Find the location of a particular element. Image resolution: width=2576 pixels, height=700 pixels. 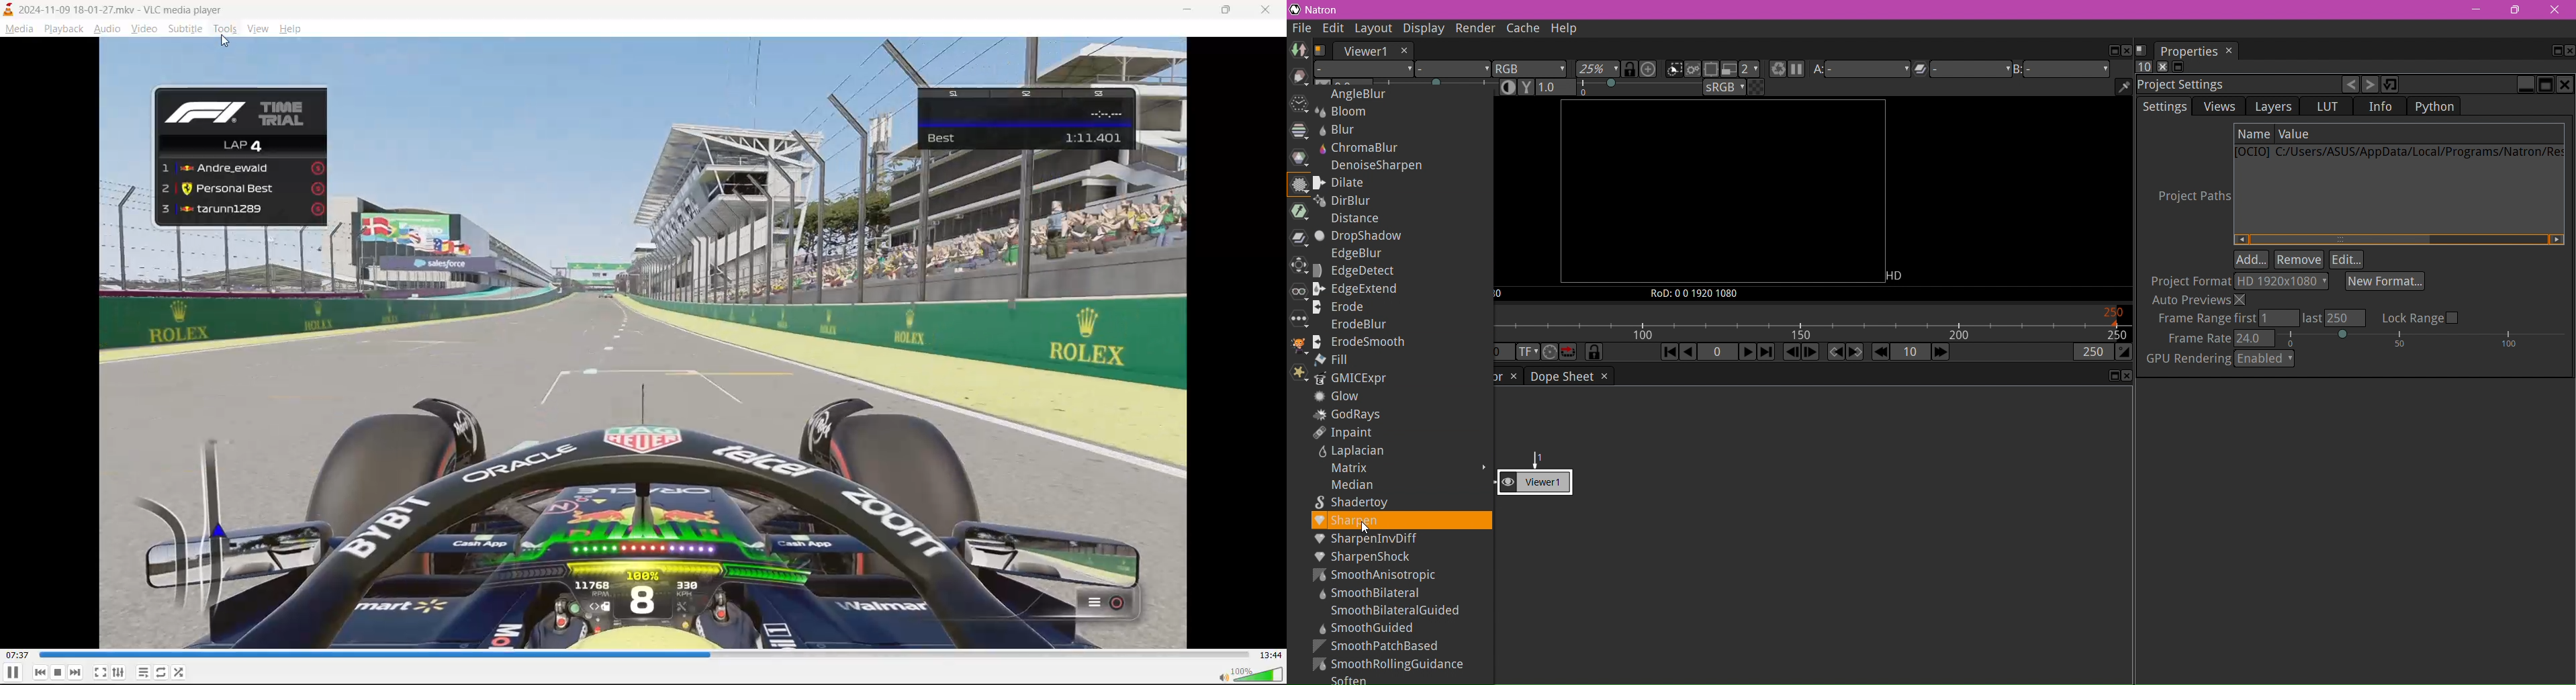

If checked, the viewer draws a checkerboard under input A instead of black is located at coordinates (1756, 87).